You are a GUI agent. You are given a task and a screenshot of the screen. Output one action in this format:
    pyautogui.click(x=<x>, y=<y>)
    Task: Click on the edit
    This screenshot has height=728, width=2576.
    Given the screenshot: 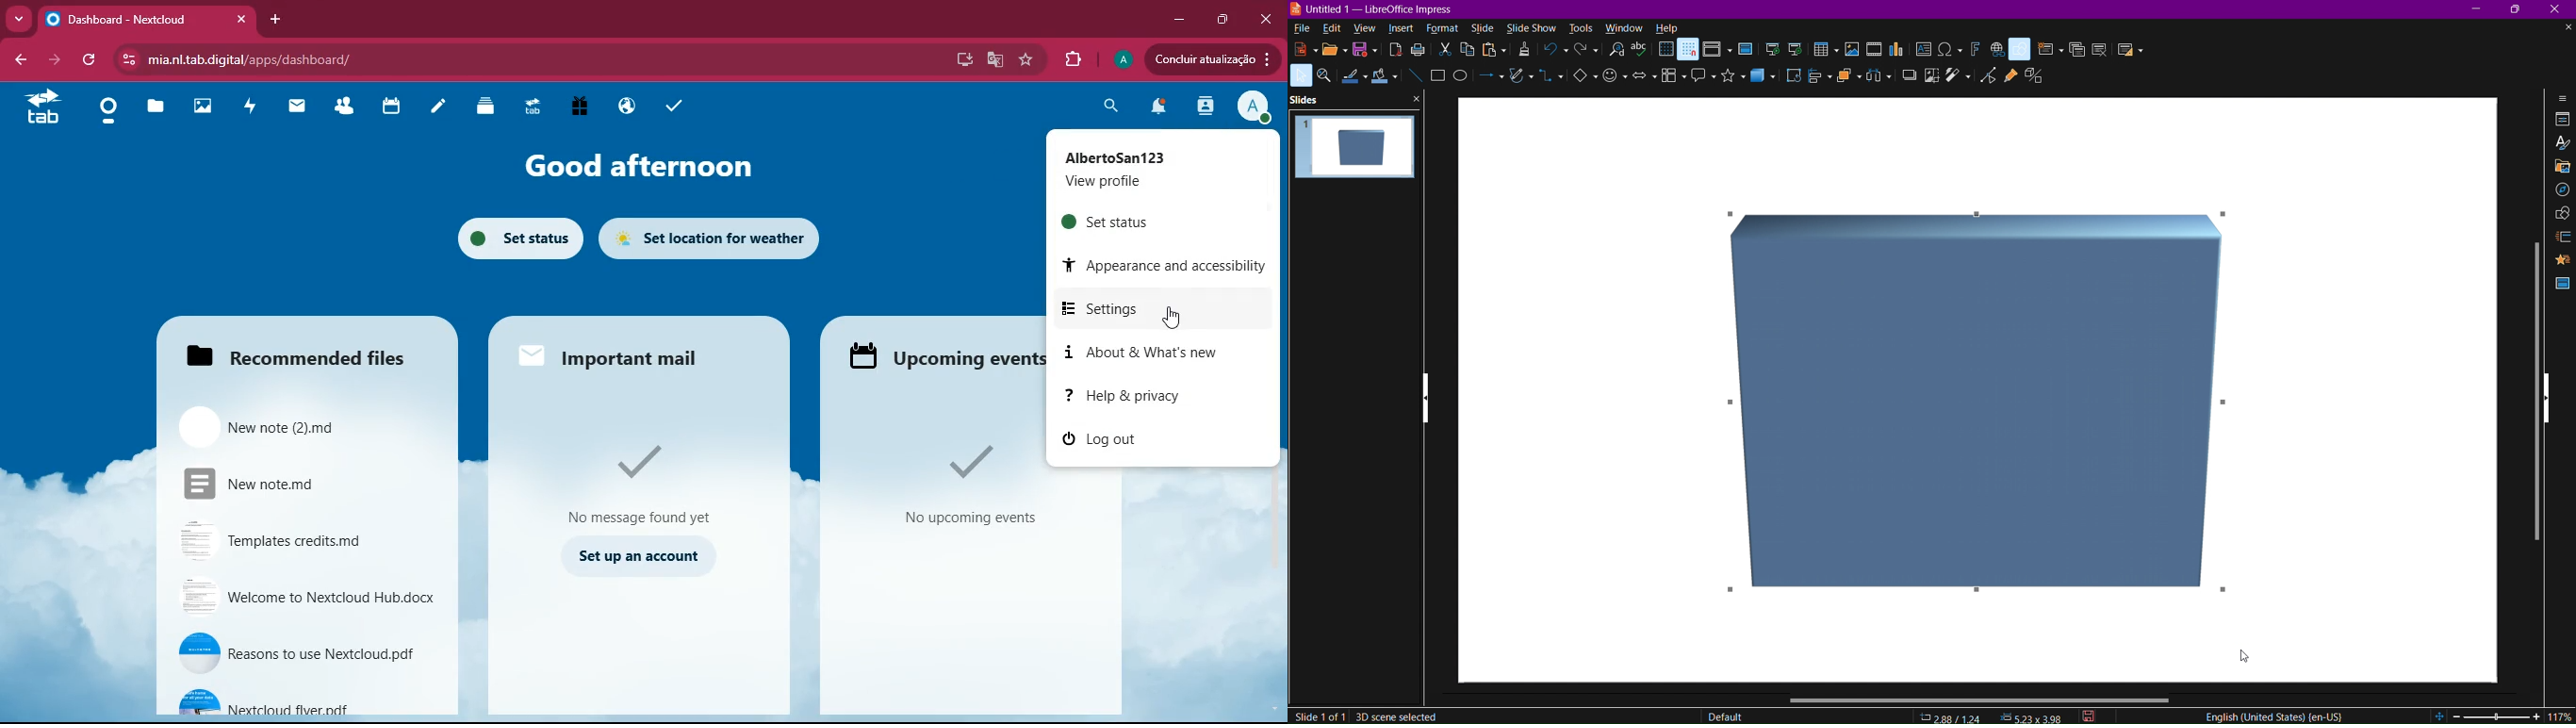 What is the action you would take?
    pyautogui.click(x=1331, y=28)
    